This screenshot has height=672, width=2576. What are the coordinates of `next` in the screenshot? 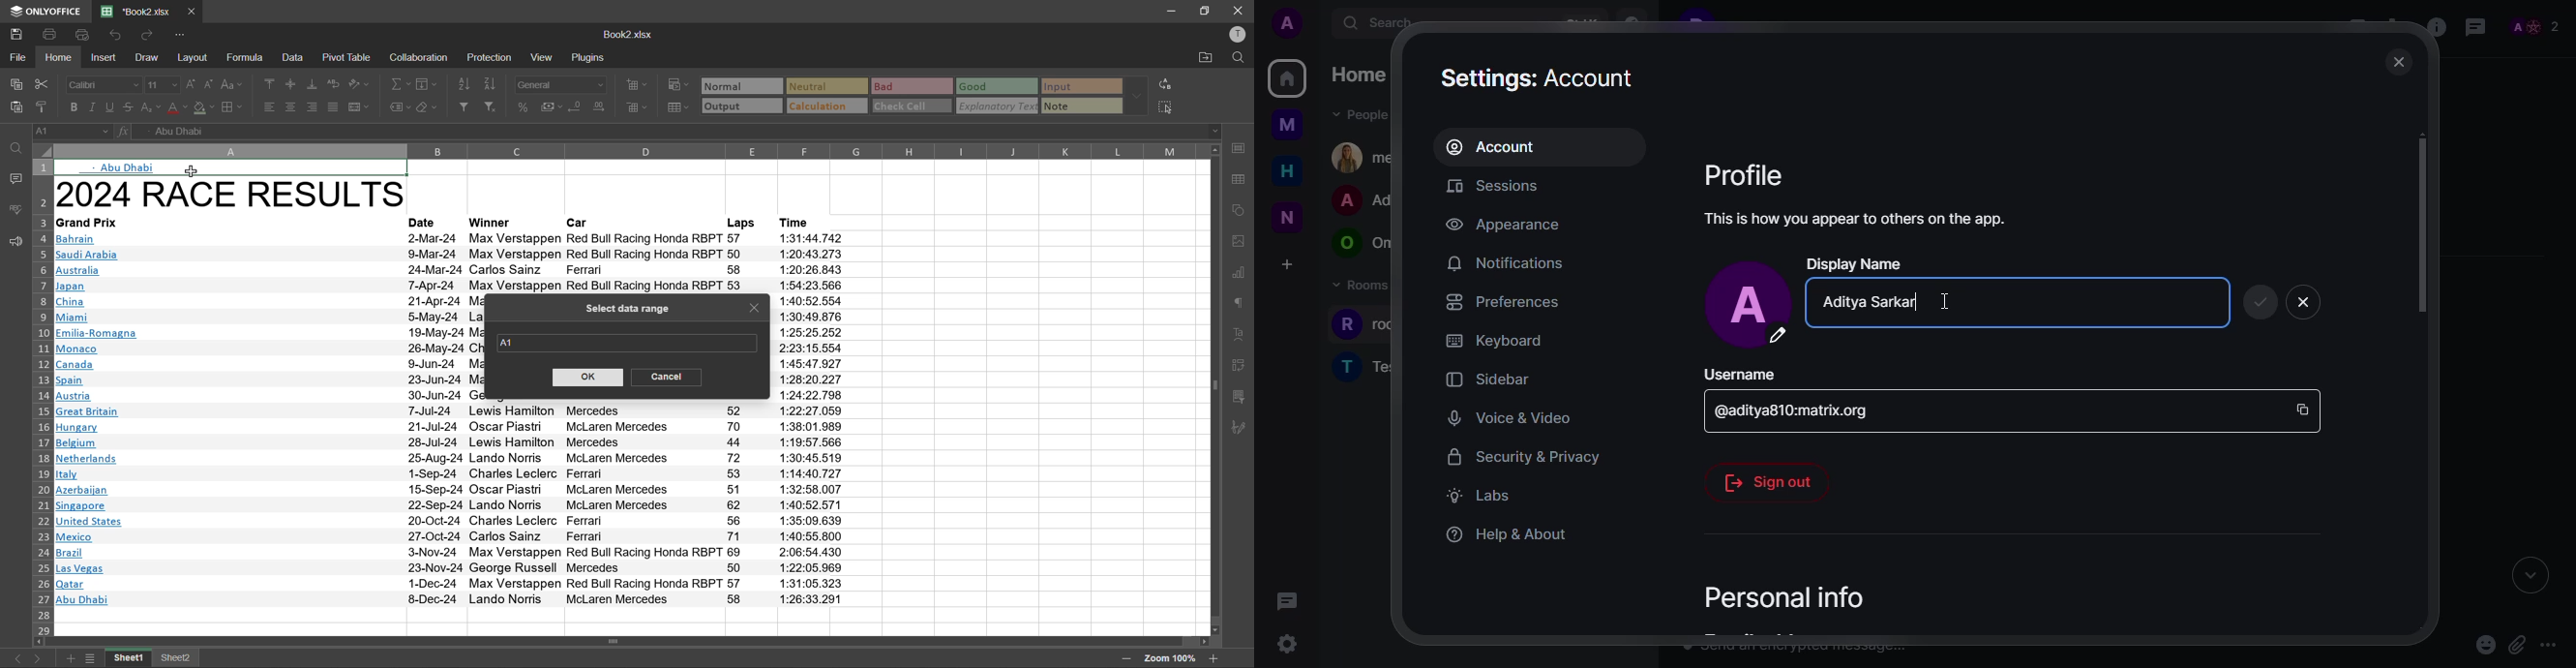 It's located at (36, 658).